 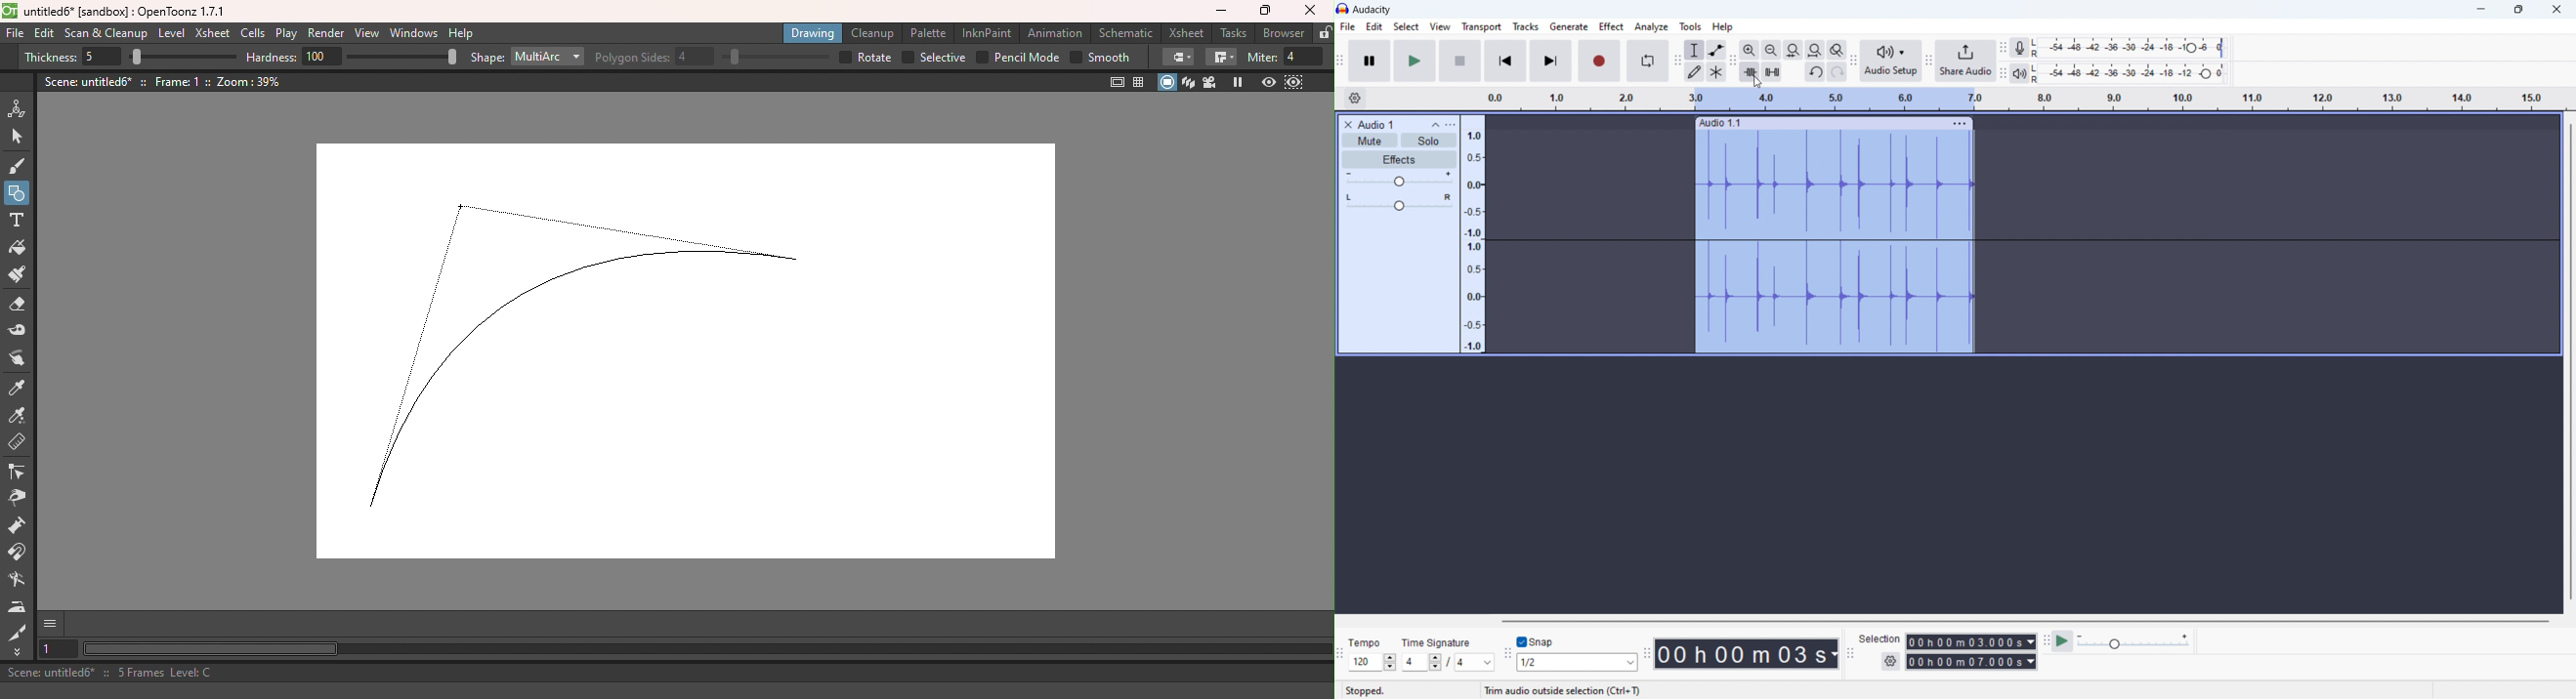 What do you see at coordinates (1815, 72) in the screenshot?
I see `undo` at bounding box center [1815, 72].